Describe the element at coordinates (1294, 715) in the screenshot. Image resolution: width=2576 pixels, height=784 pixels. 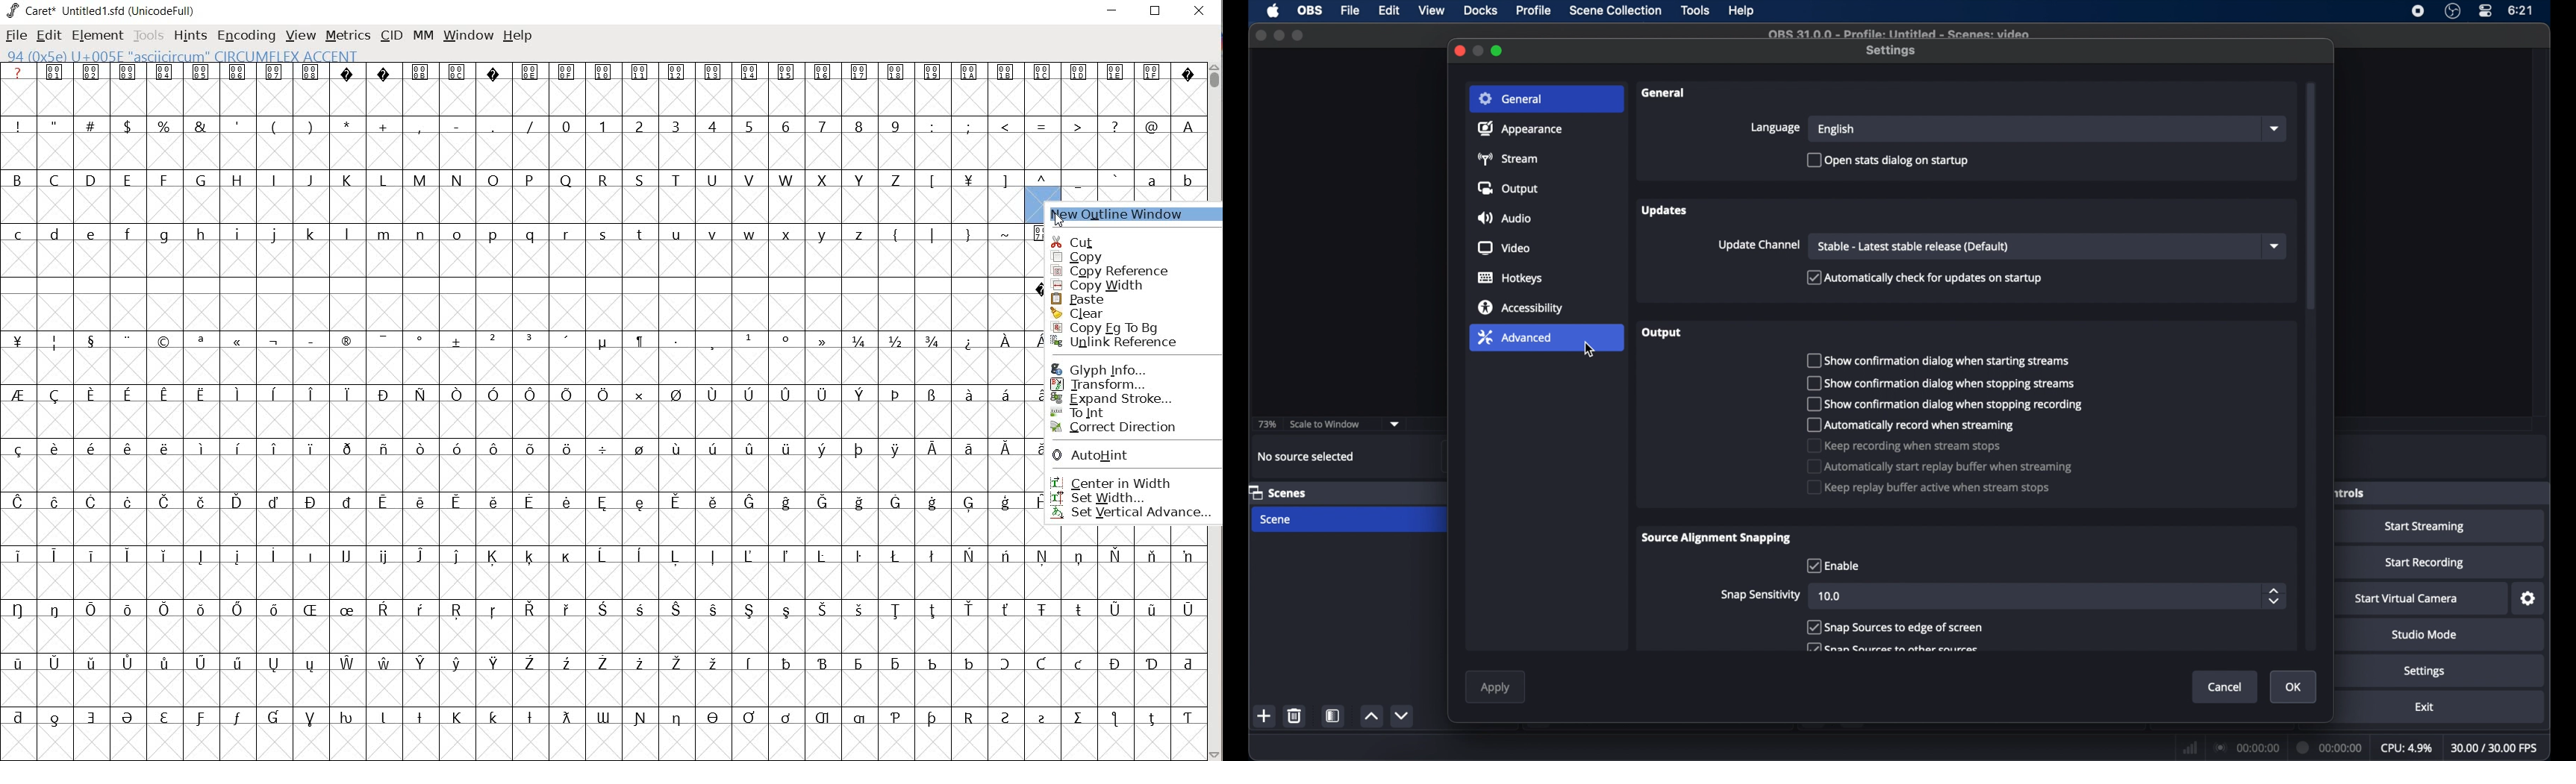
I see `delete` at that location.